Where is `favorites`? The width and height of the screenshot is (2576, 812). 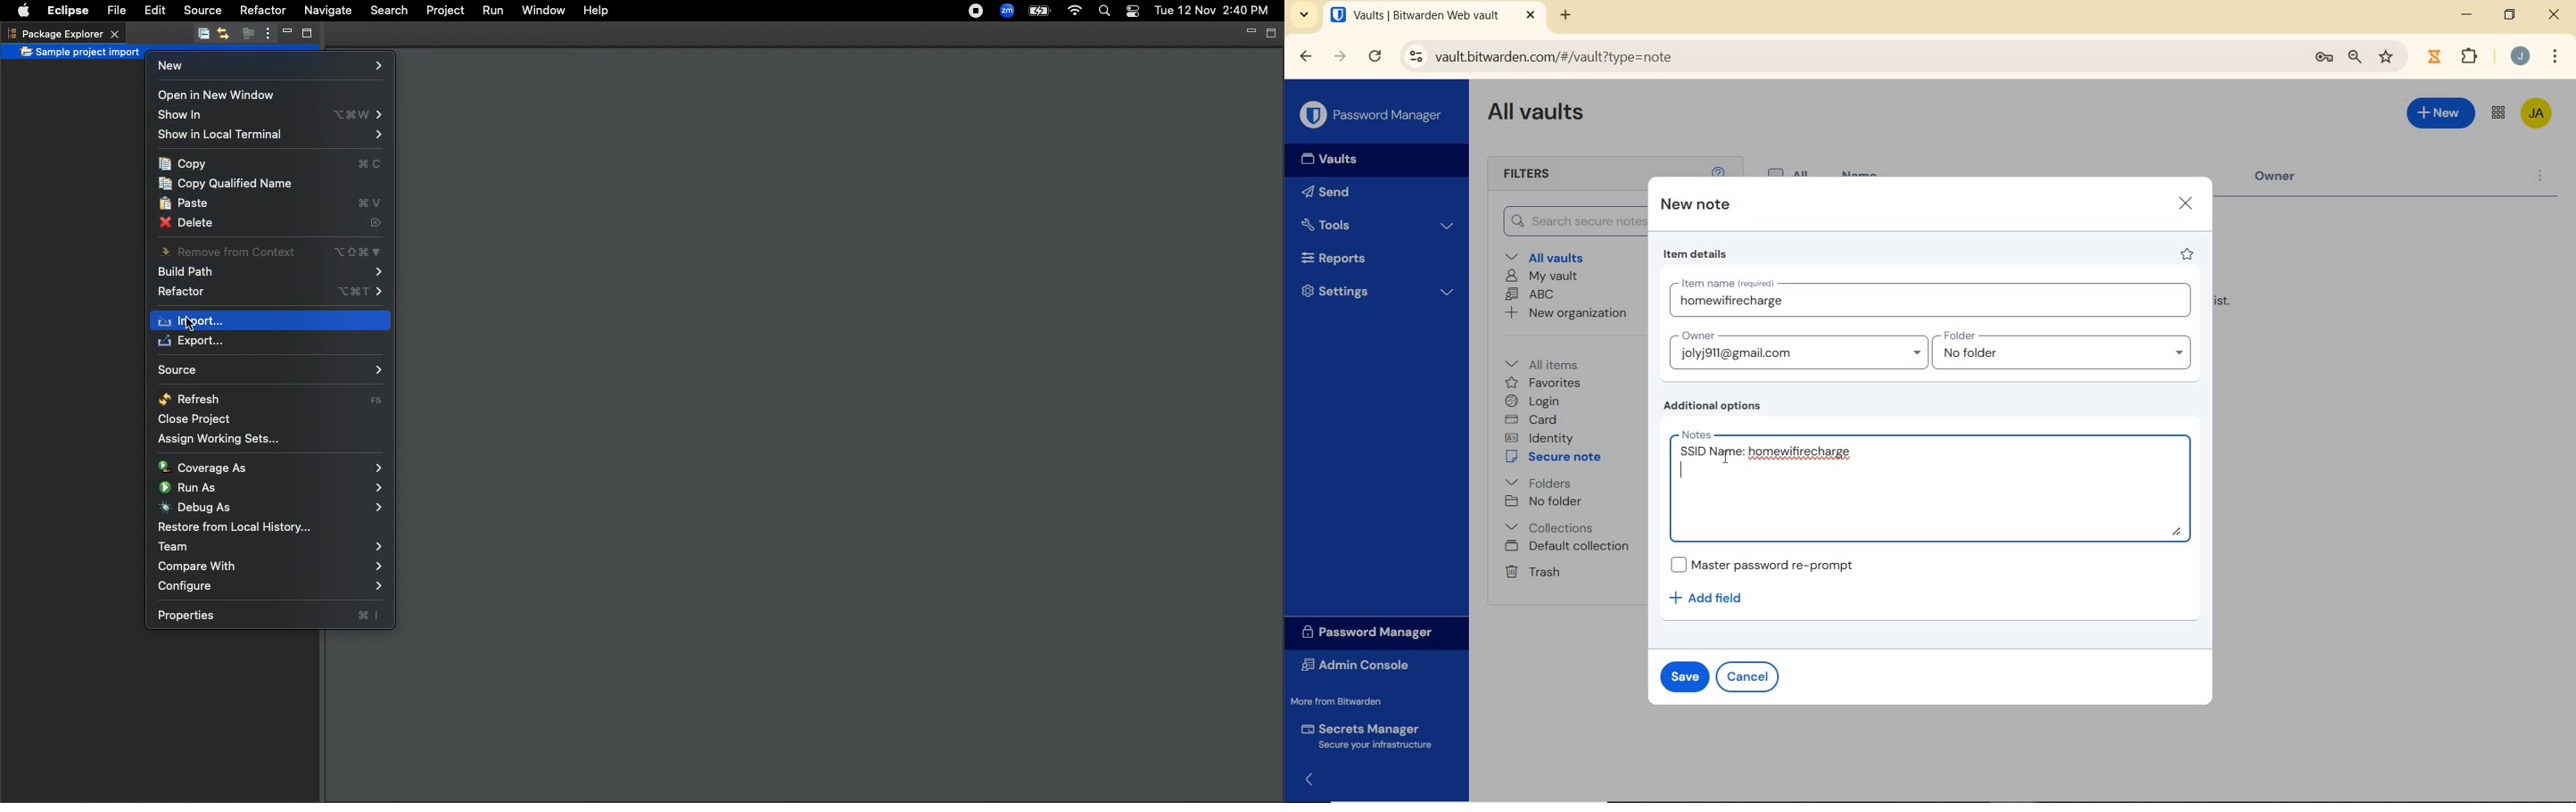 favorites is located at coordinates (1544, 383).